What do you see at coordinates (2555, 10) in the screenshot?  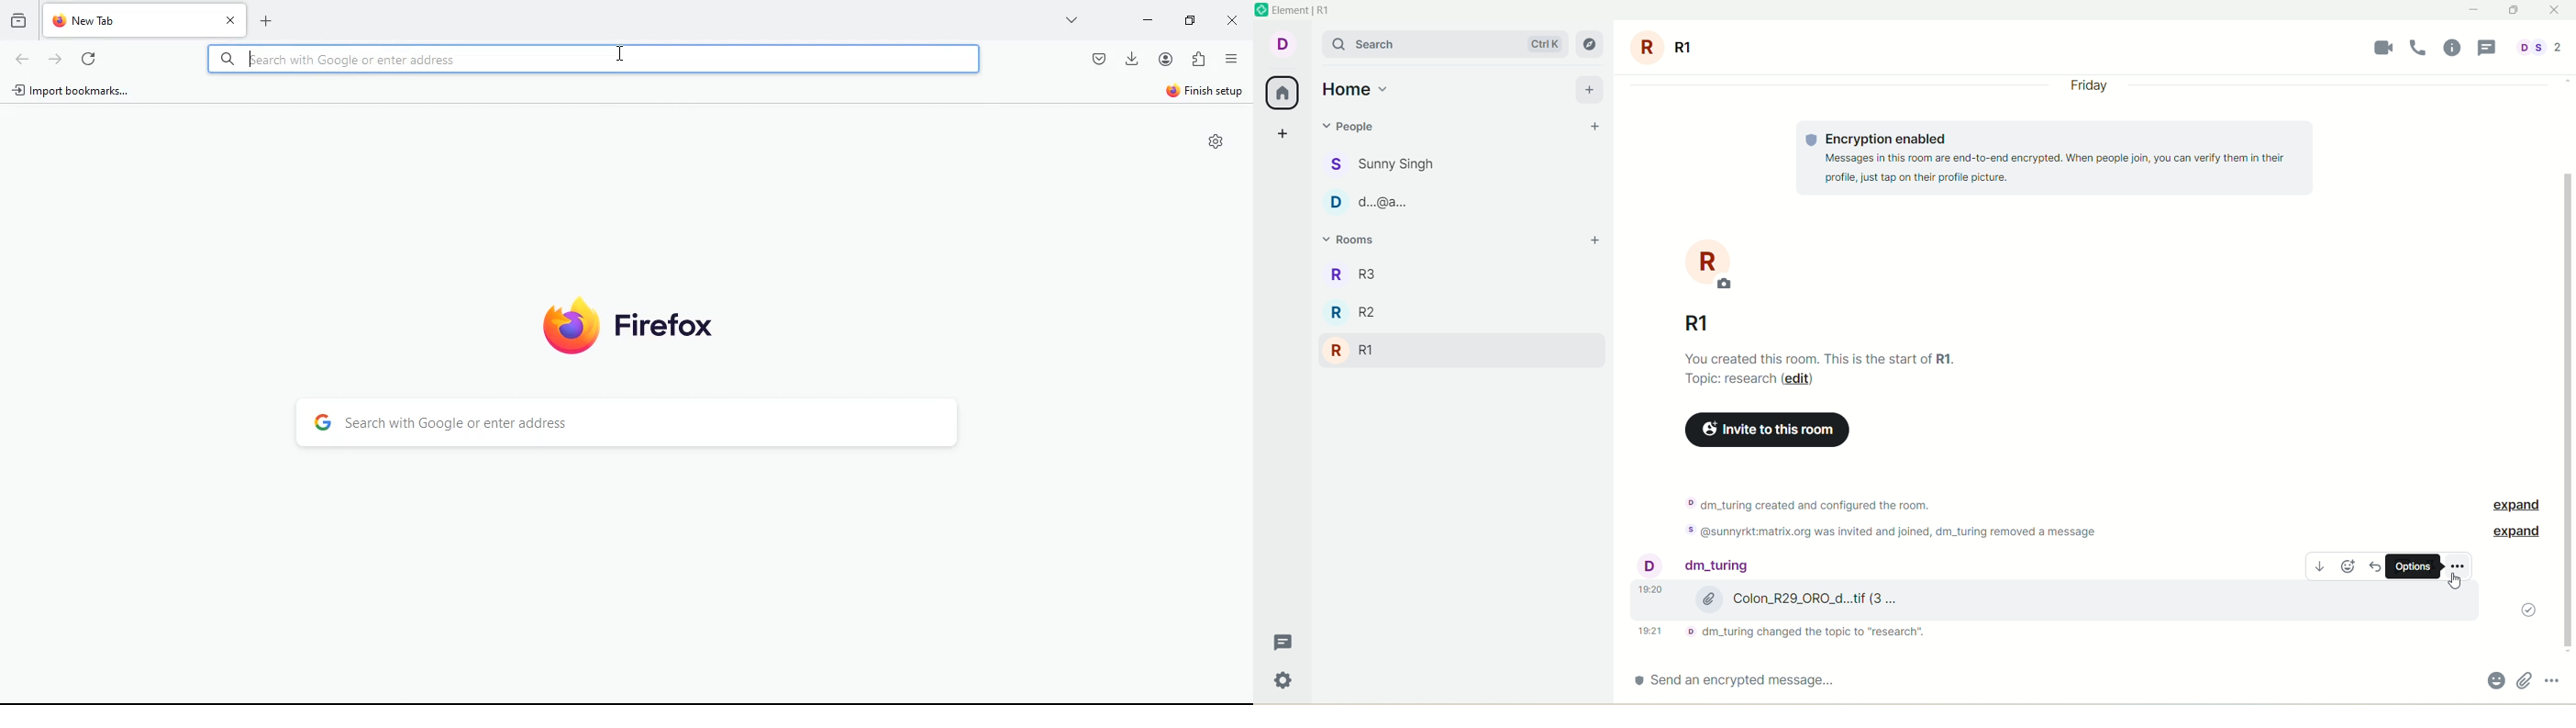 I see `close` at bounding box center [2555, 10].